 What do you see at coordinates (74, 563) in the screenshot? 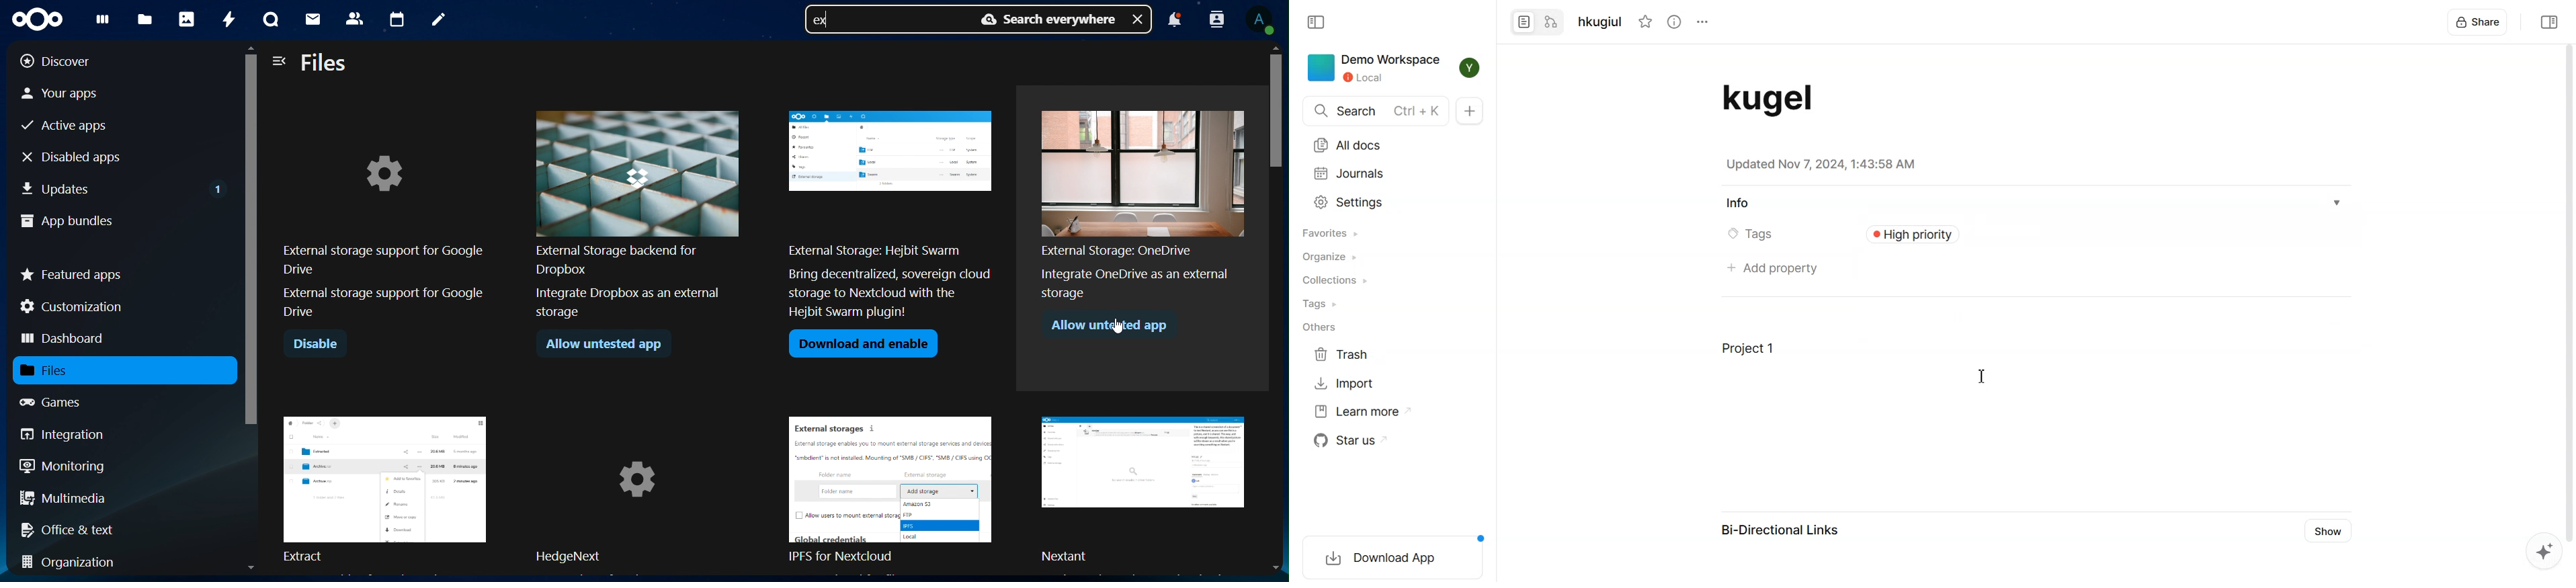
I see `organization` at bounding box center [74, 563].